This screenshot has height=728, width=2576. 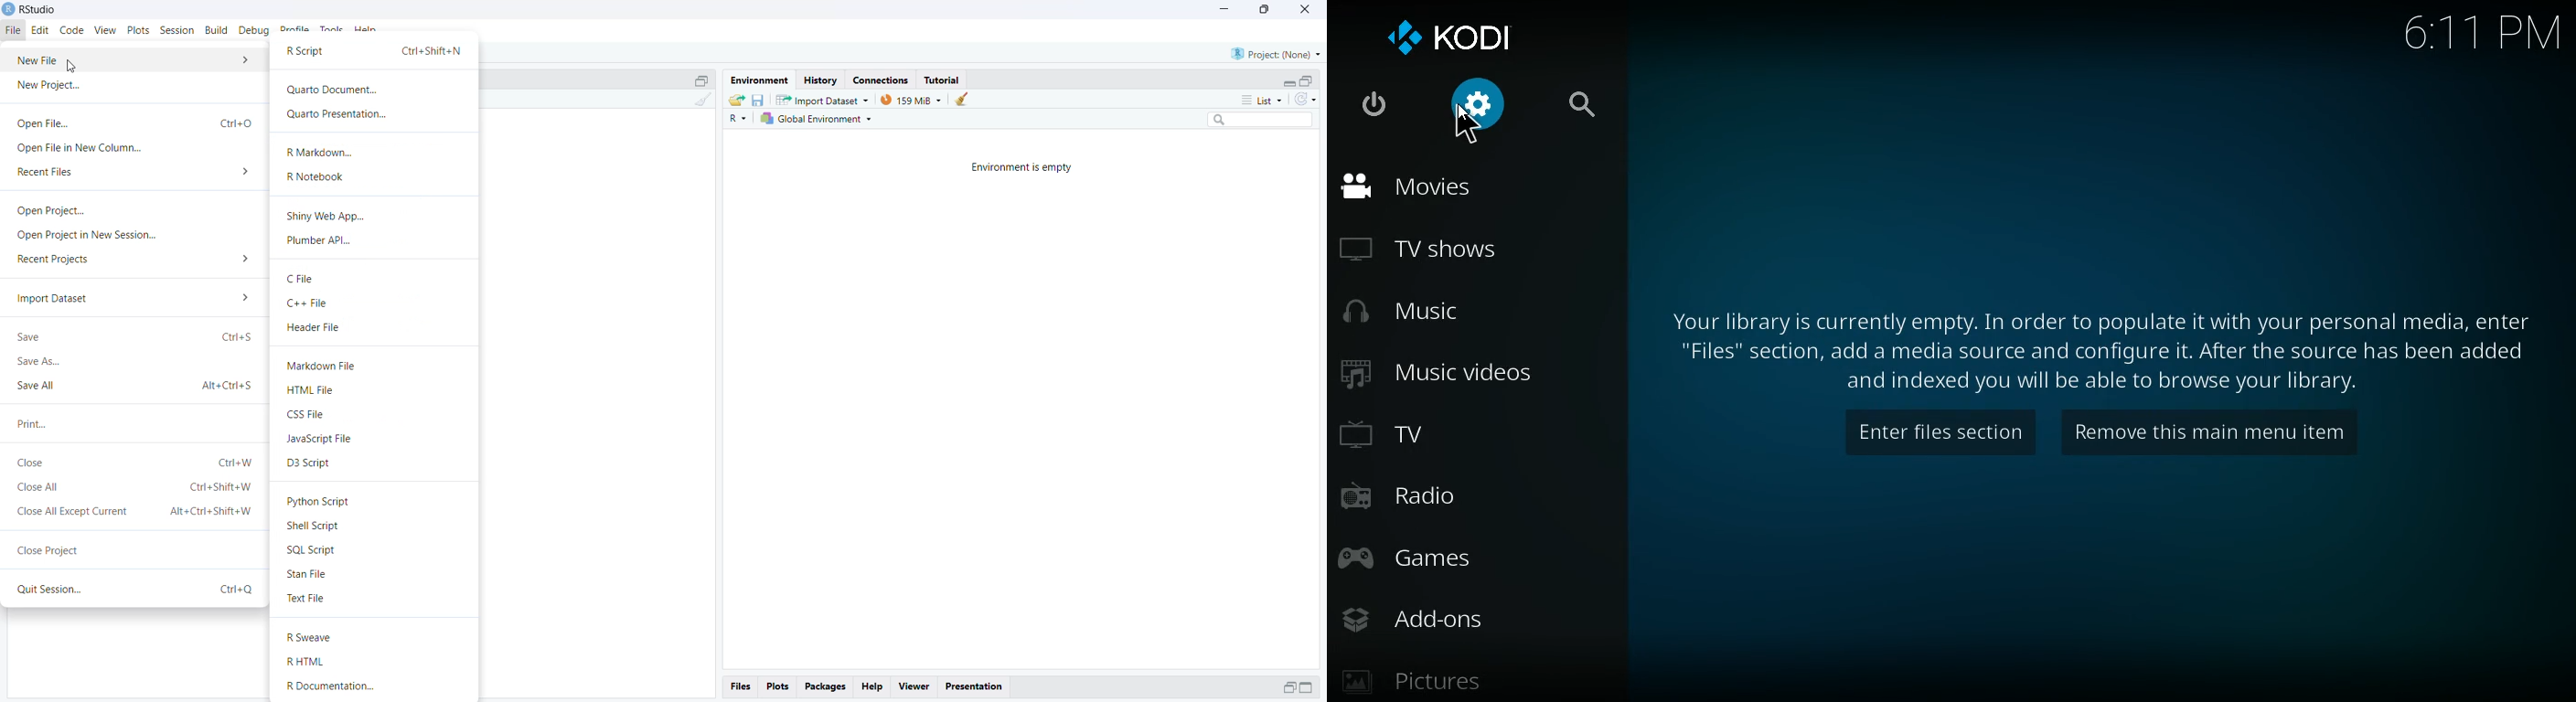 I want to click on JavaScript File, so click(x=326, y=439).